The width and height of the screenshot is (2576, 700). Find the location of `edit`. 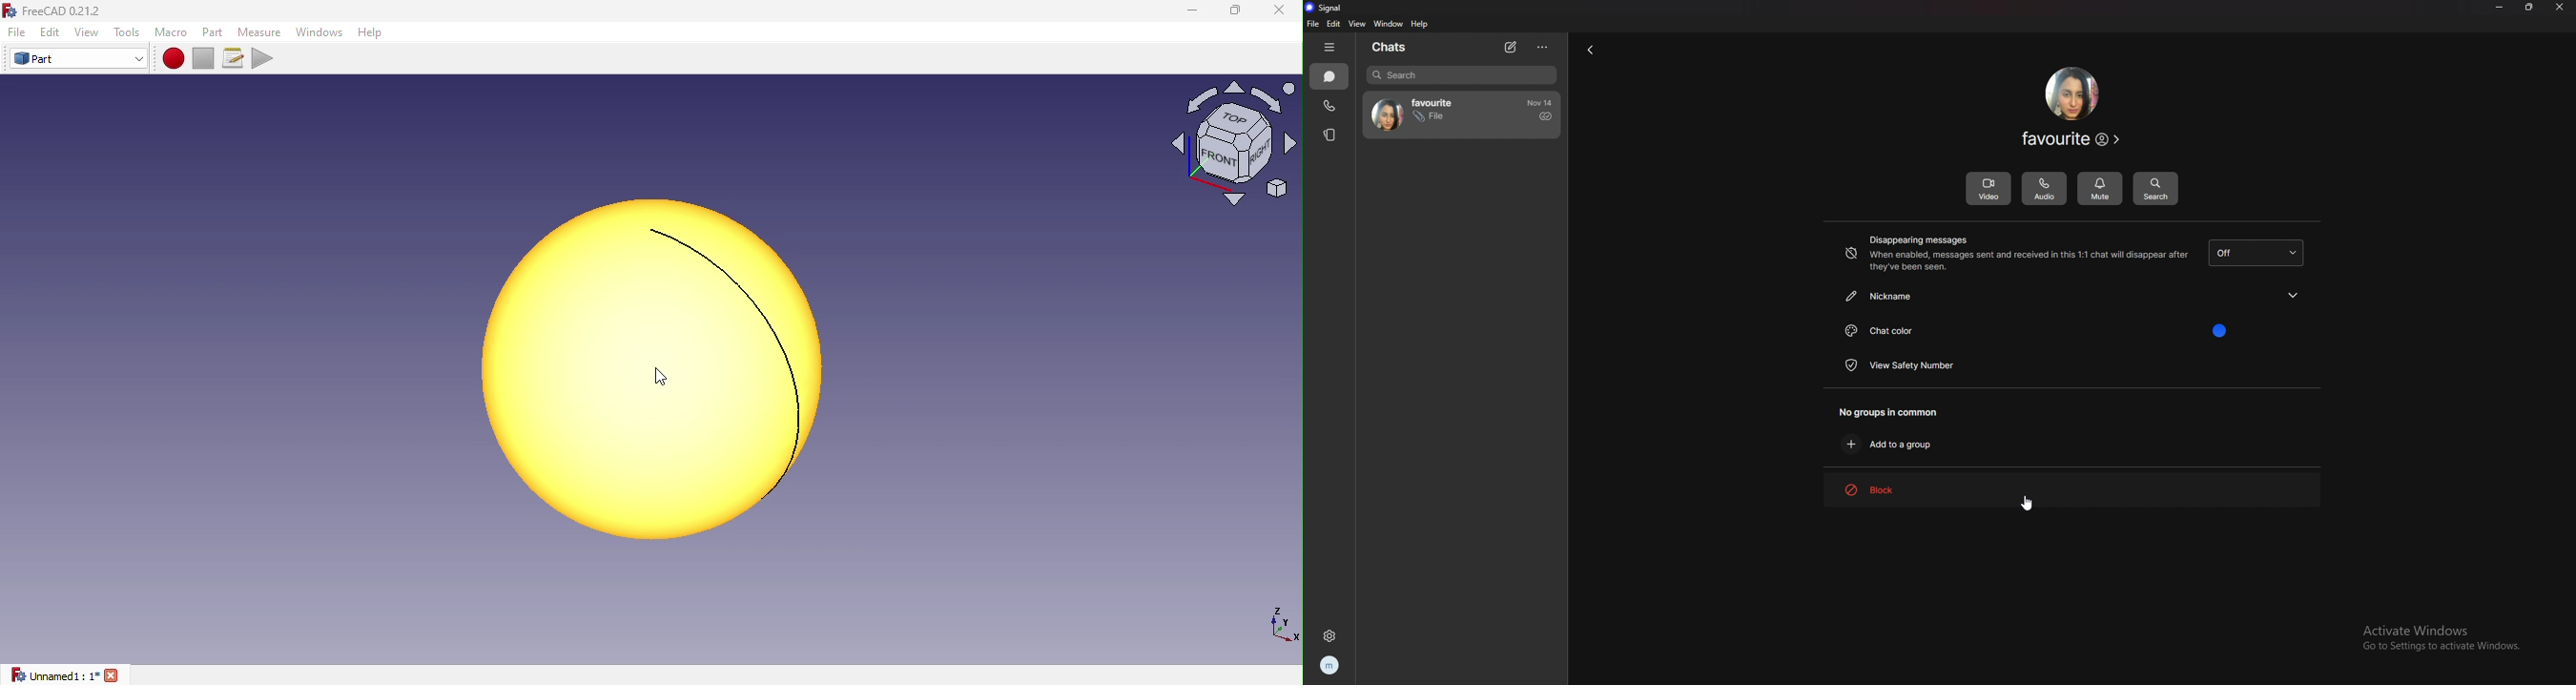

edit is located at coordinates (1333, 24).